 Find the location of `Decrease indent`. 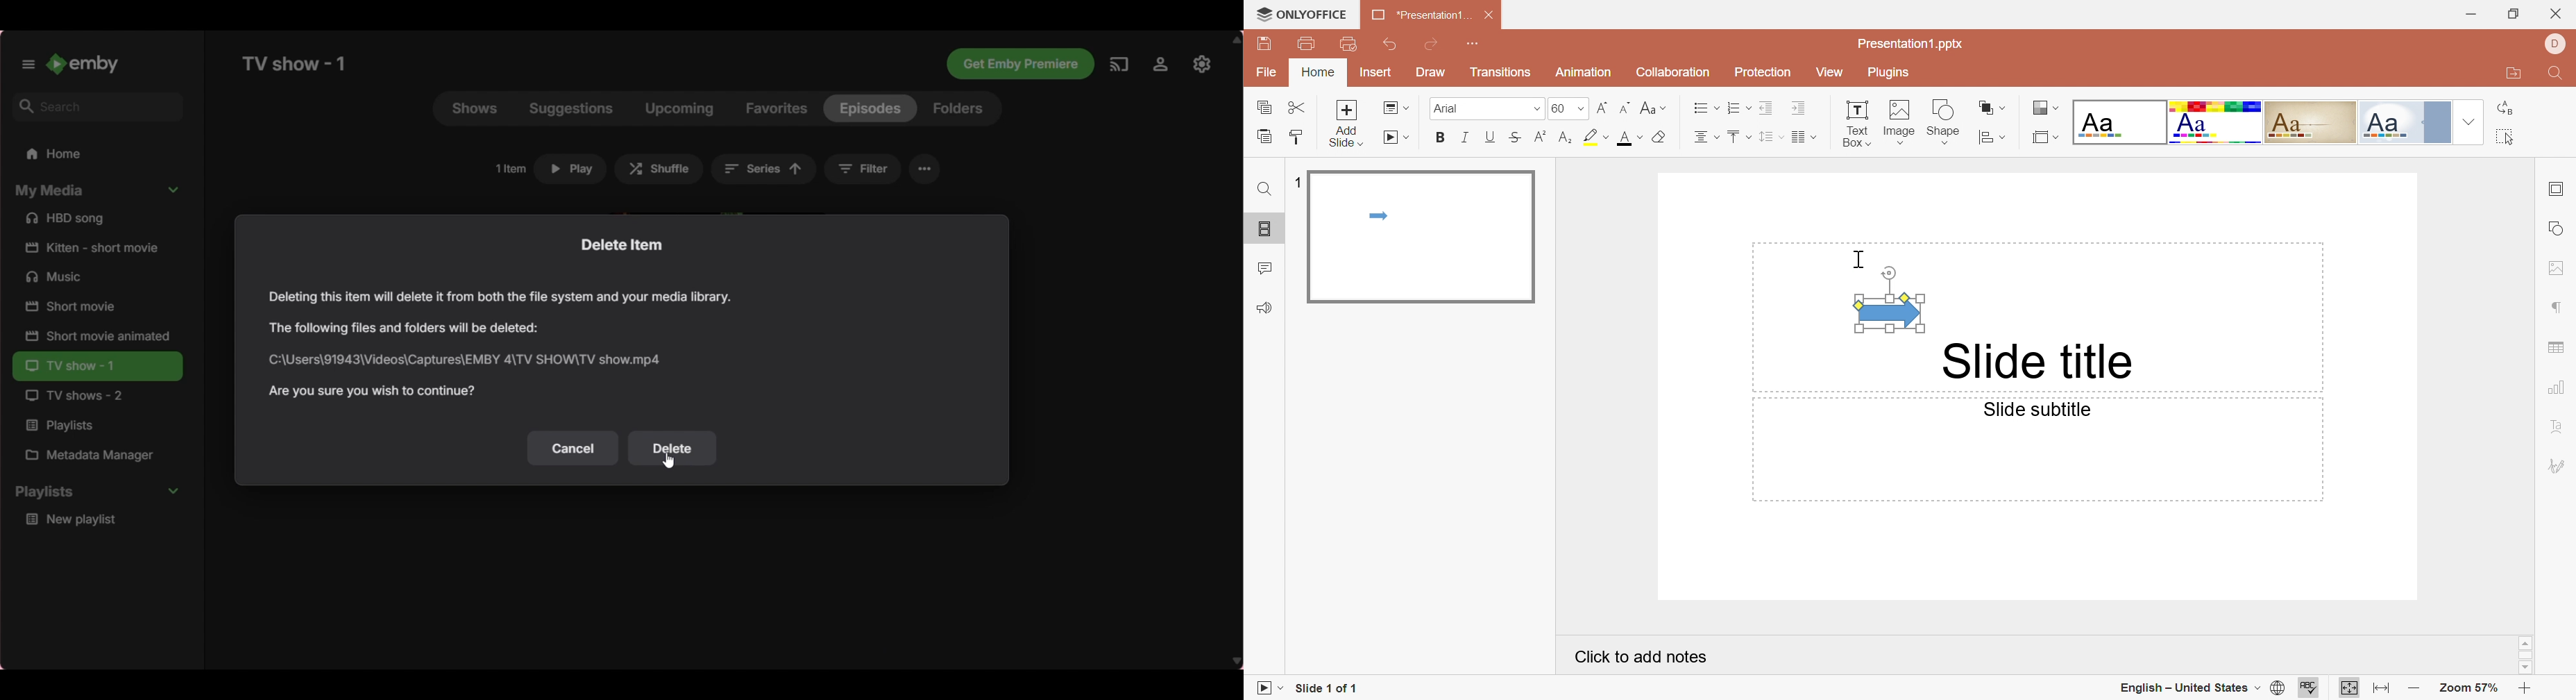

Decrease indent is located at coordinates (1767, 108).